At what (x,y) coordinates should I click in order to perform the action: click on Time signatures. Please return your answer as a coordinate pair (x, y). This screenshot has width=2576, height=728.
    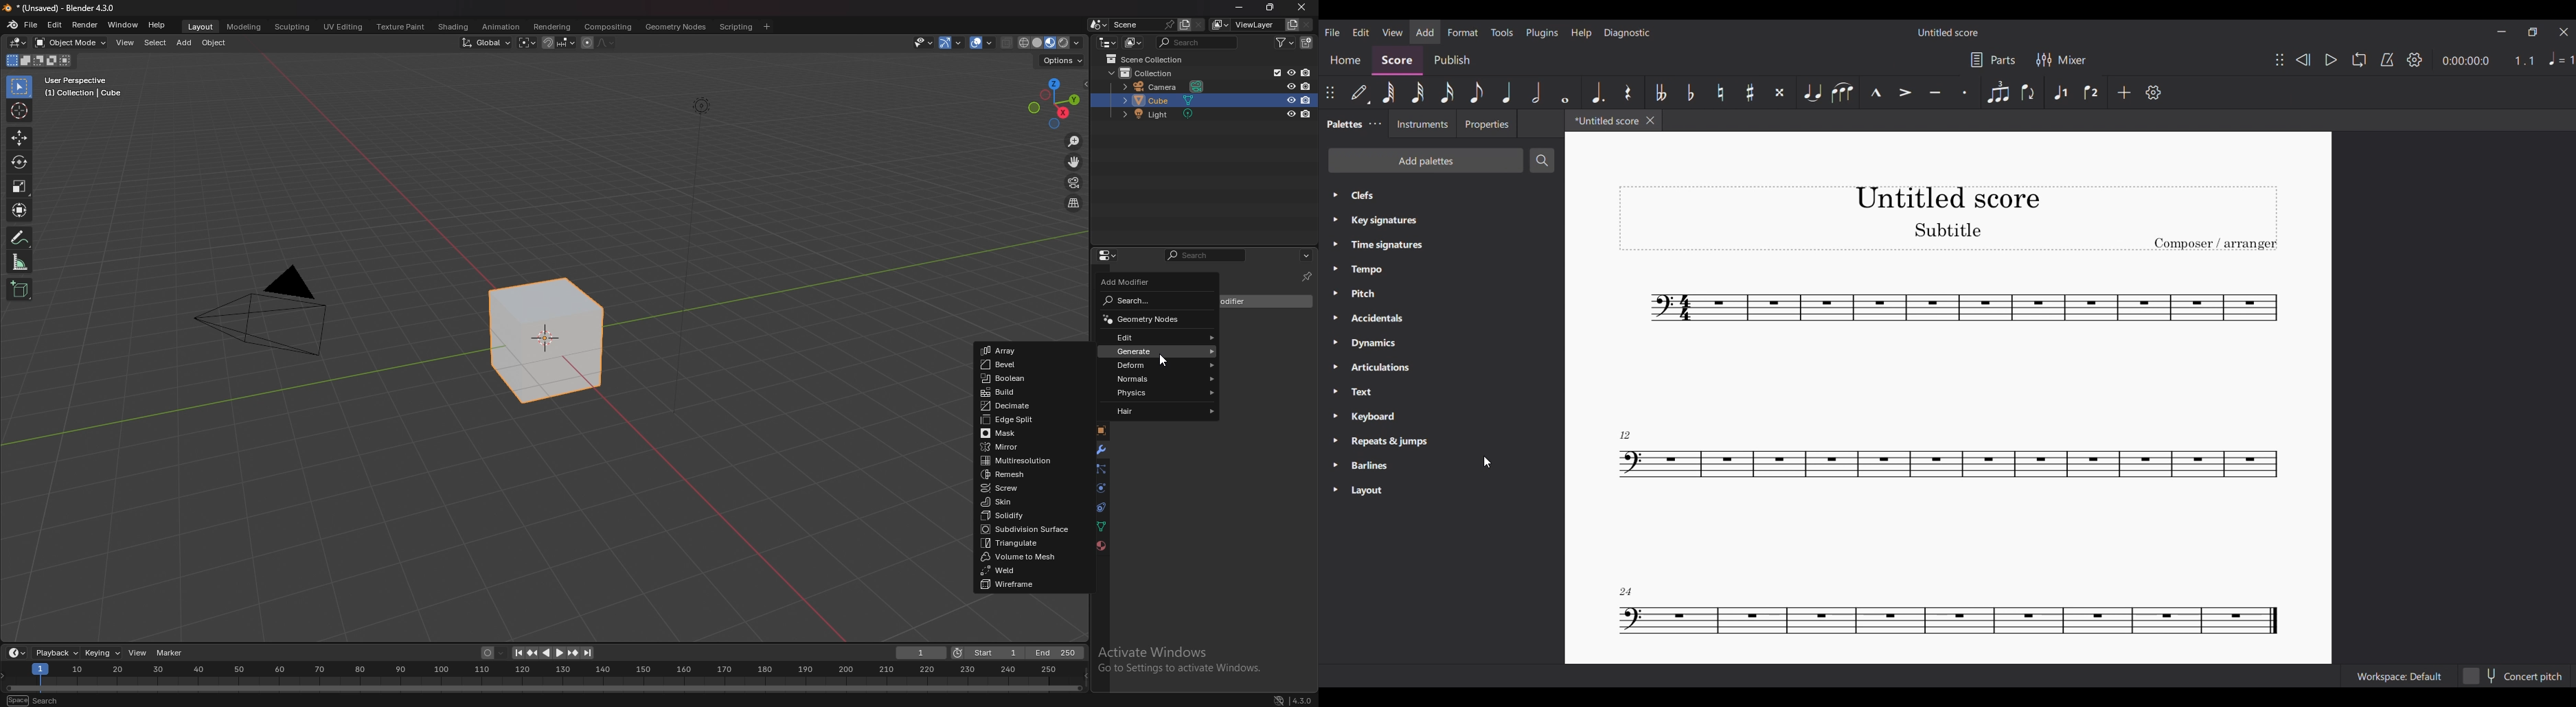
    Looking at the image, I should click on (1385, 244).